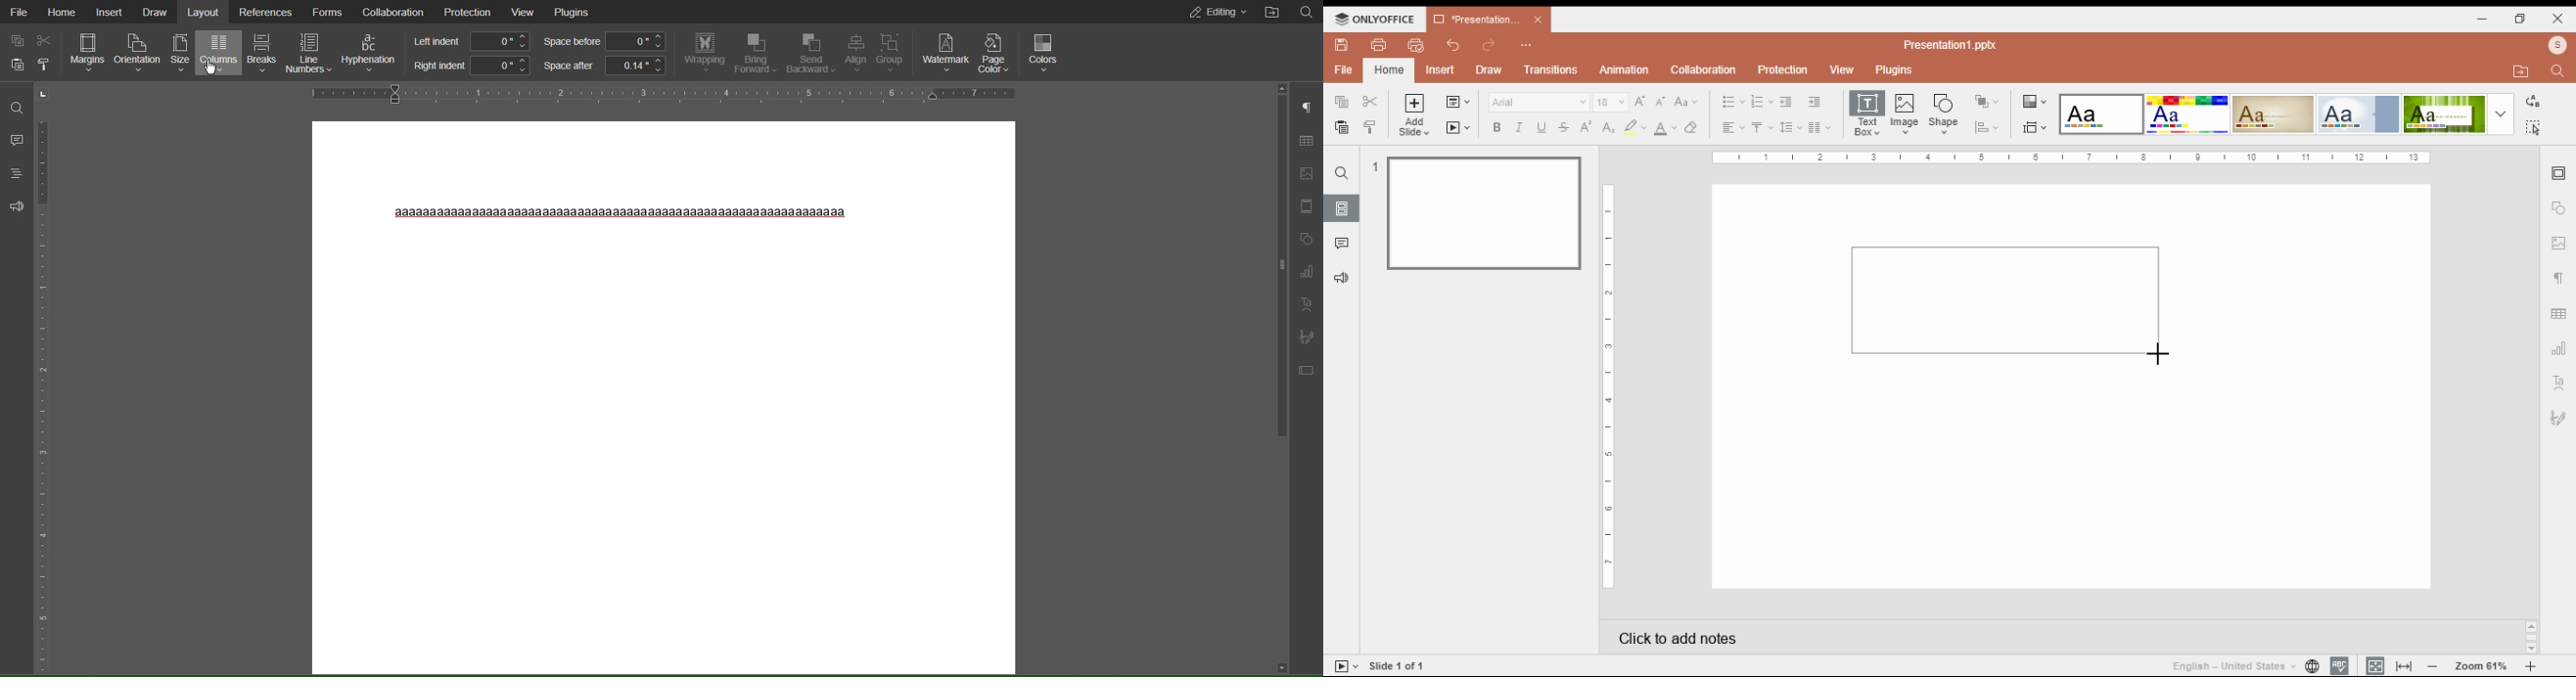  Describe the element at coordinates (1308, 109) in the screenshot. I see `Paragraph Settings` at that location.